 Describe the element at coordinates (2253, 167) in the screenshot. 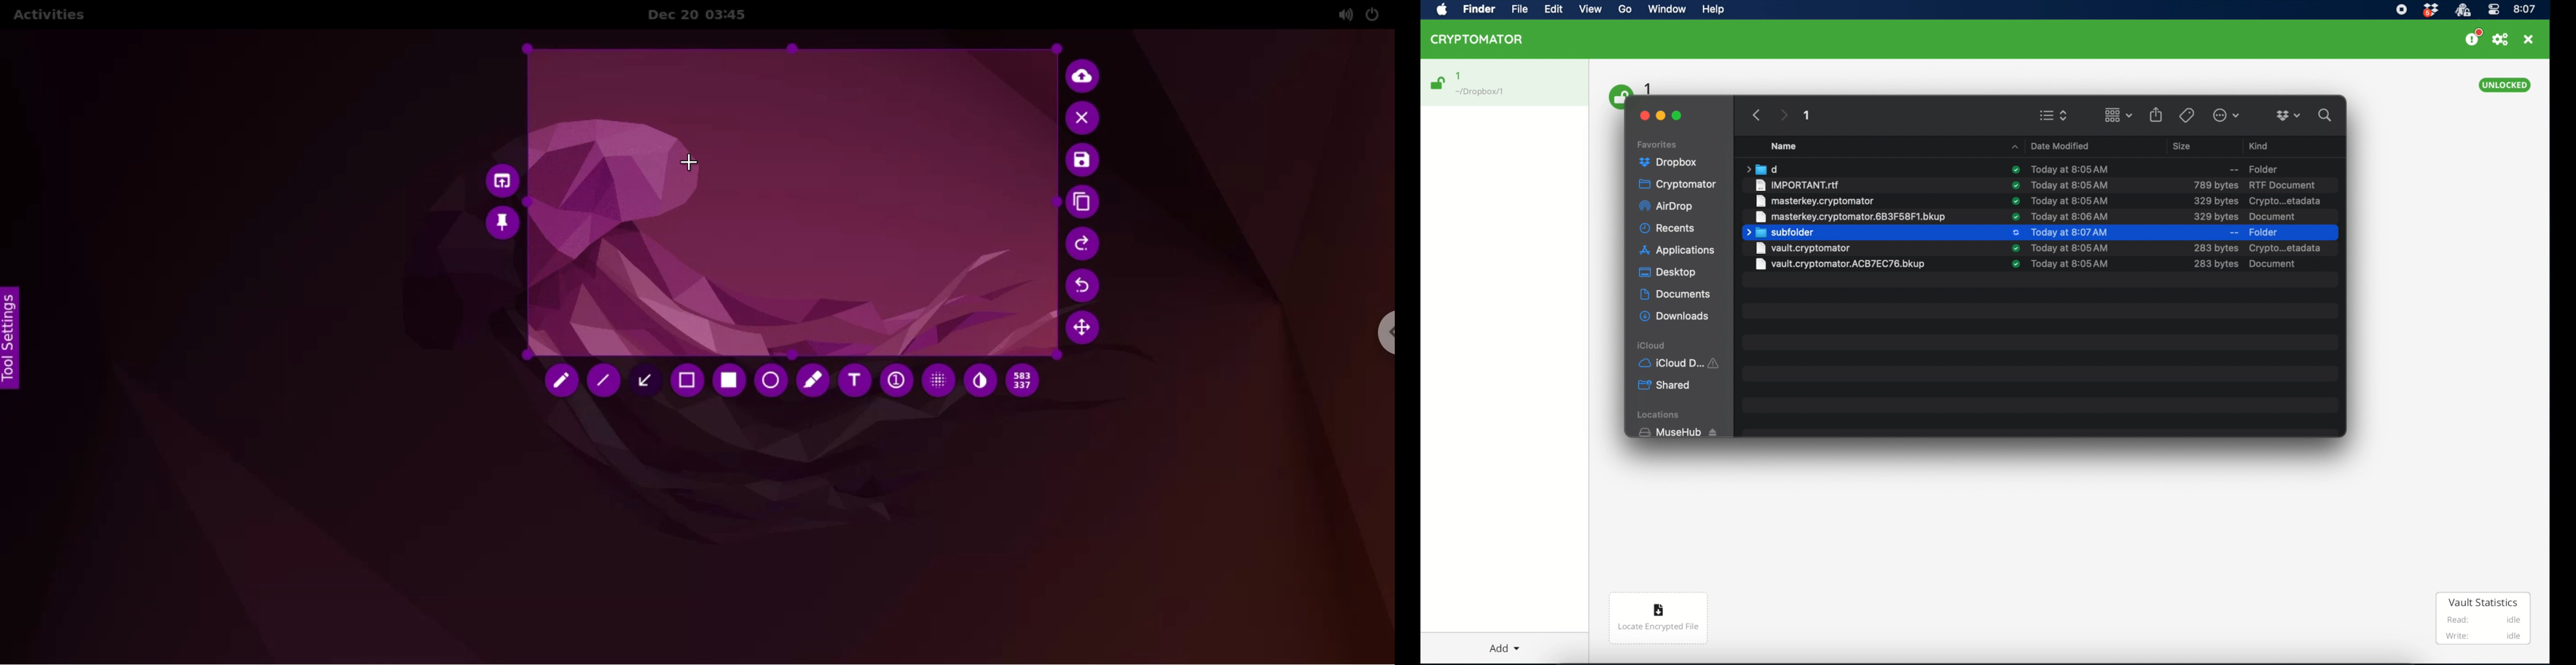

I see `Folder` at that location.